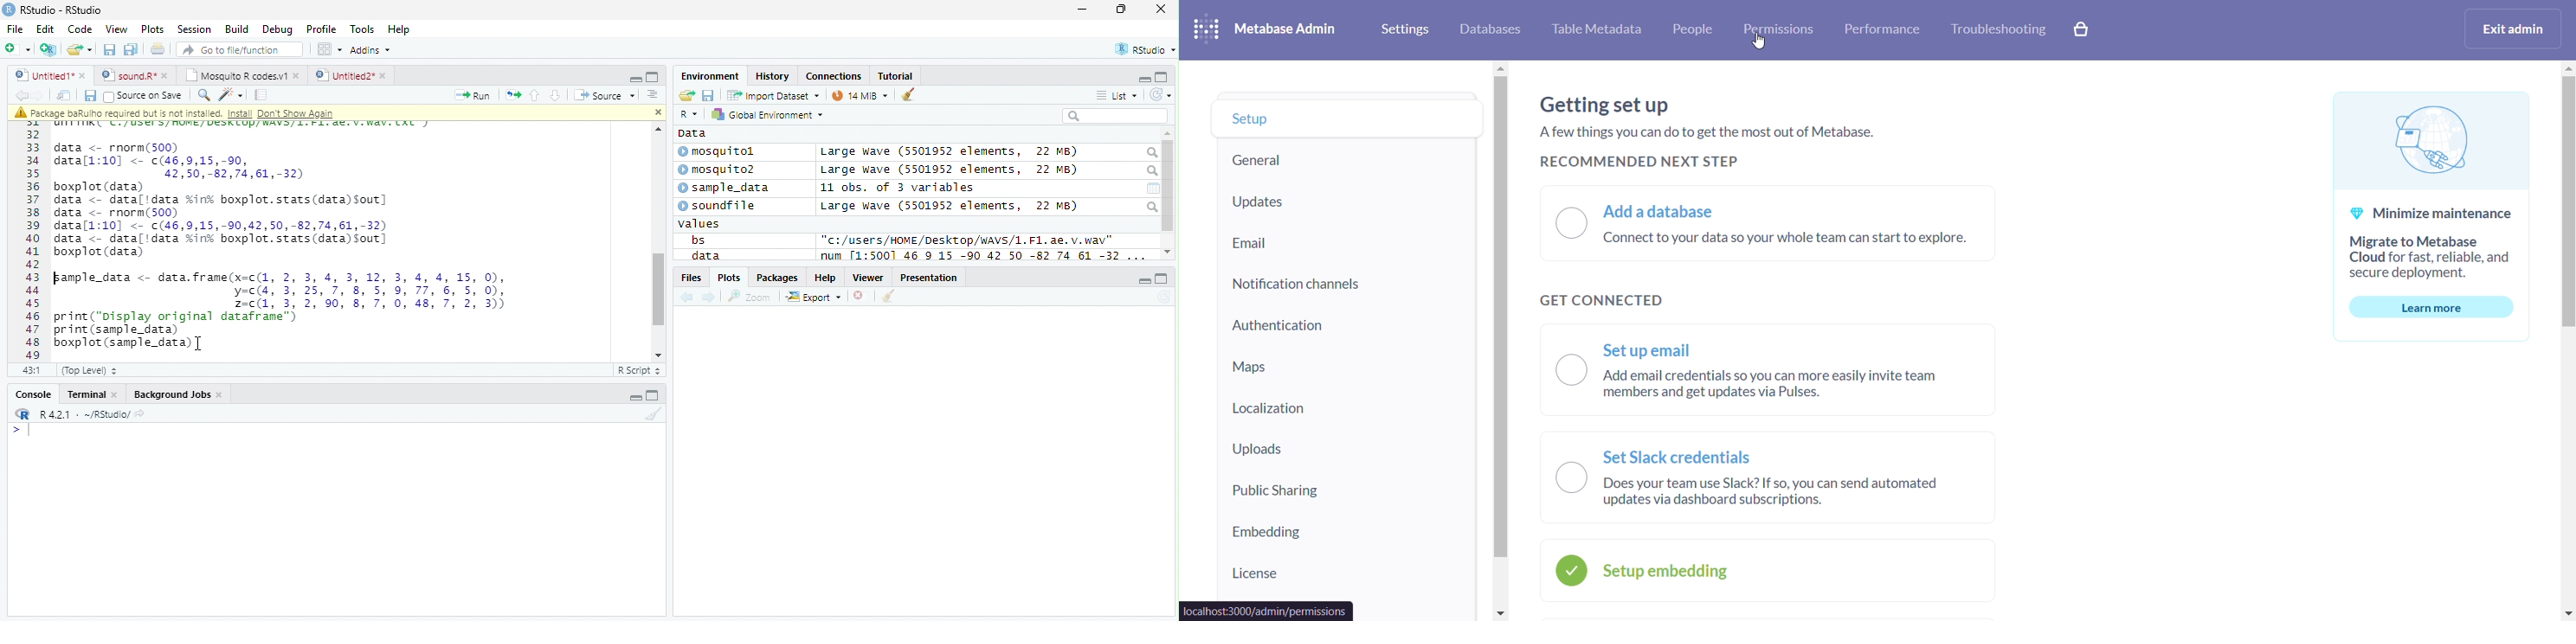 This screenshot has height=644, width=2576. What do you see at coordinates (635, 78) in the screenshot?
I see `minimize` at bounding box center [635, 78].